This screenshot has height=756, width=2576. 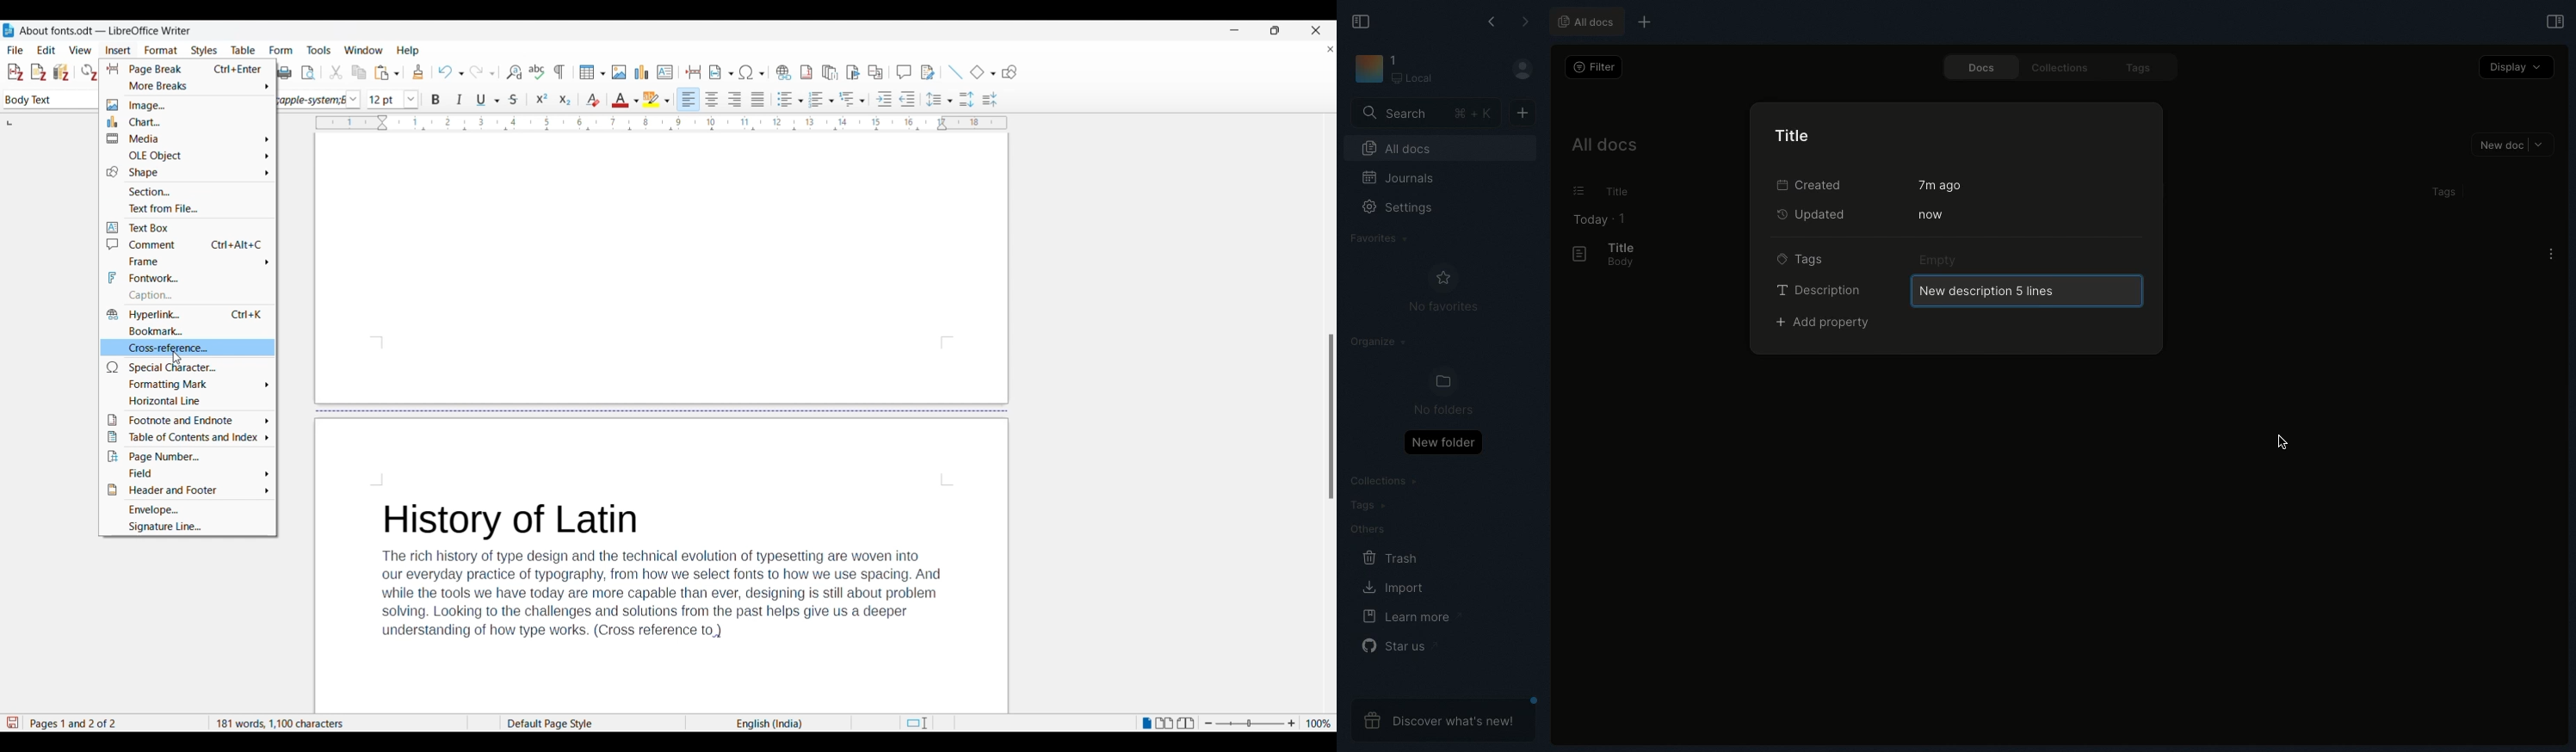 I want to click on Table, so click(x=245, y=51).